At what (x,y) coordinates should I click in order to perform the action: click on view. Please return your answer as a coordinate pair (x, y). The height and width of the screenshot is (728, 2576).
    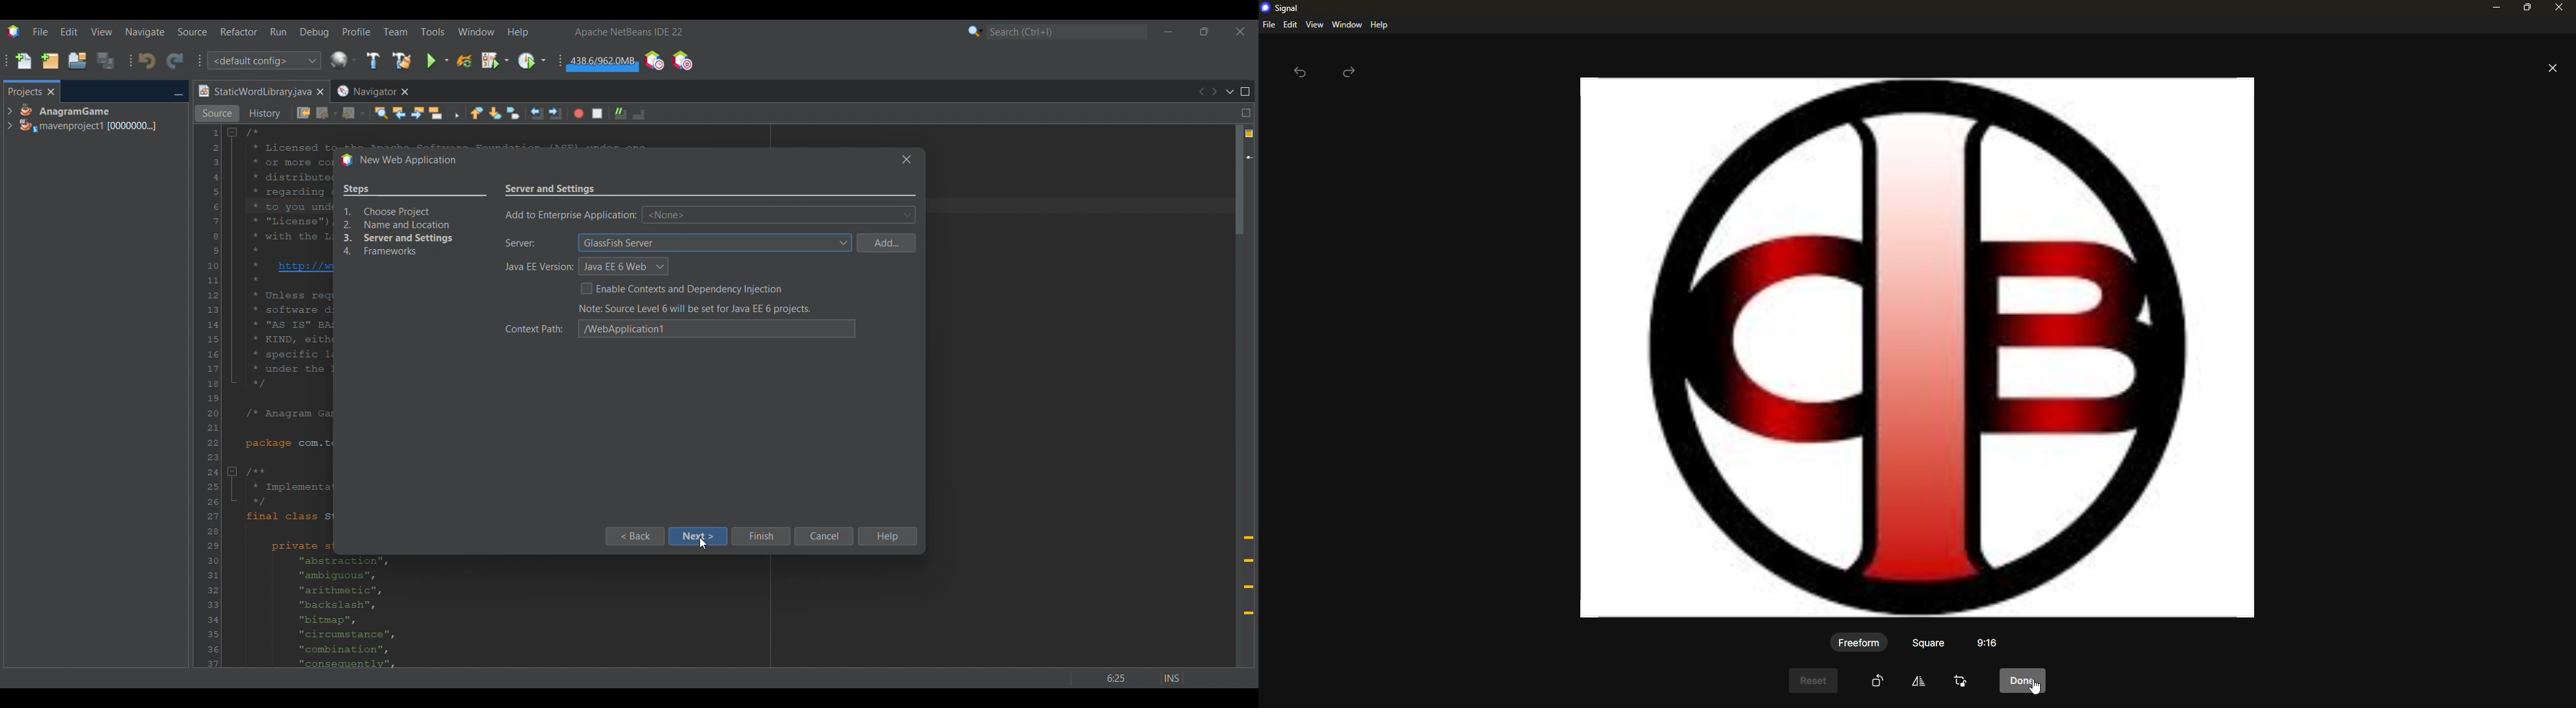
    Looking at the image, I should click on (1314, 25).